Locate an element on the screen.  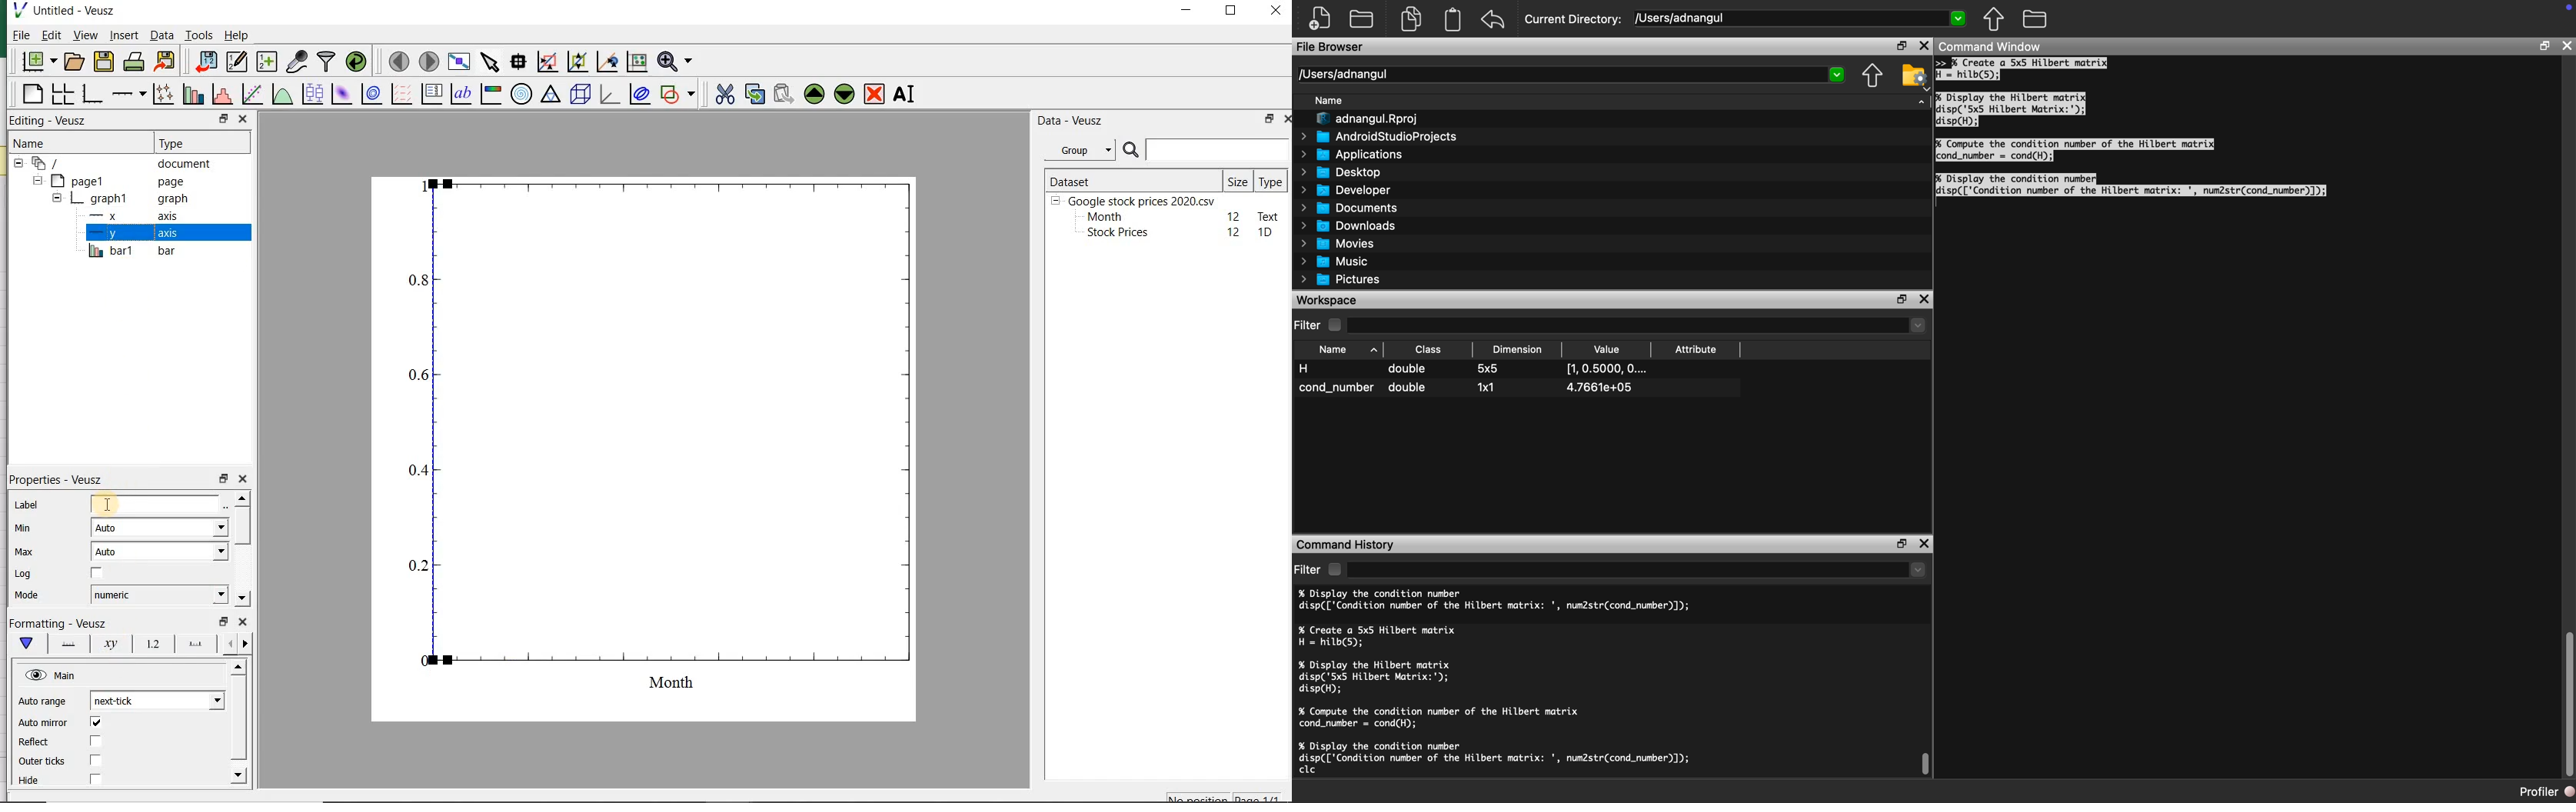
Current Directory: is located at coordinates (1573, 21).